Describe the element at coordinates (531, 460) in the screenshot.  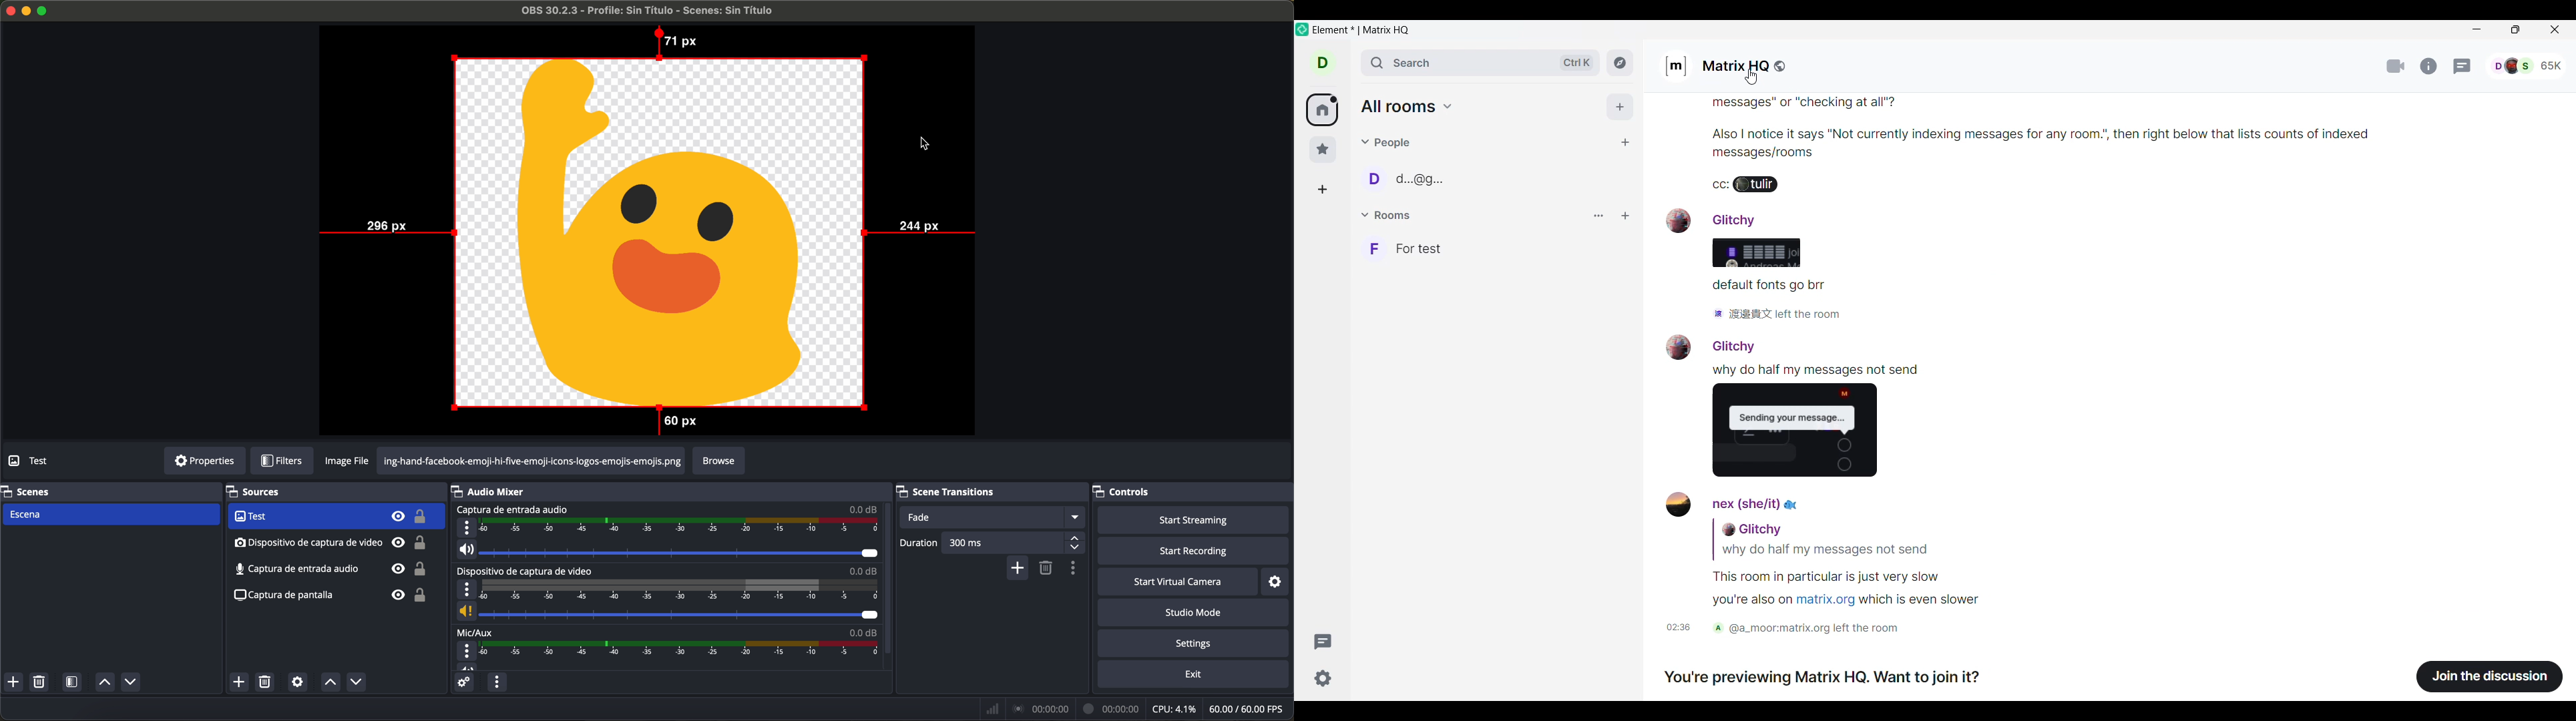
I see `png url` at that location.